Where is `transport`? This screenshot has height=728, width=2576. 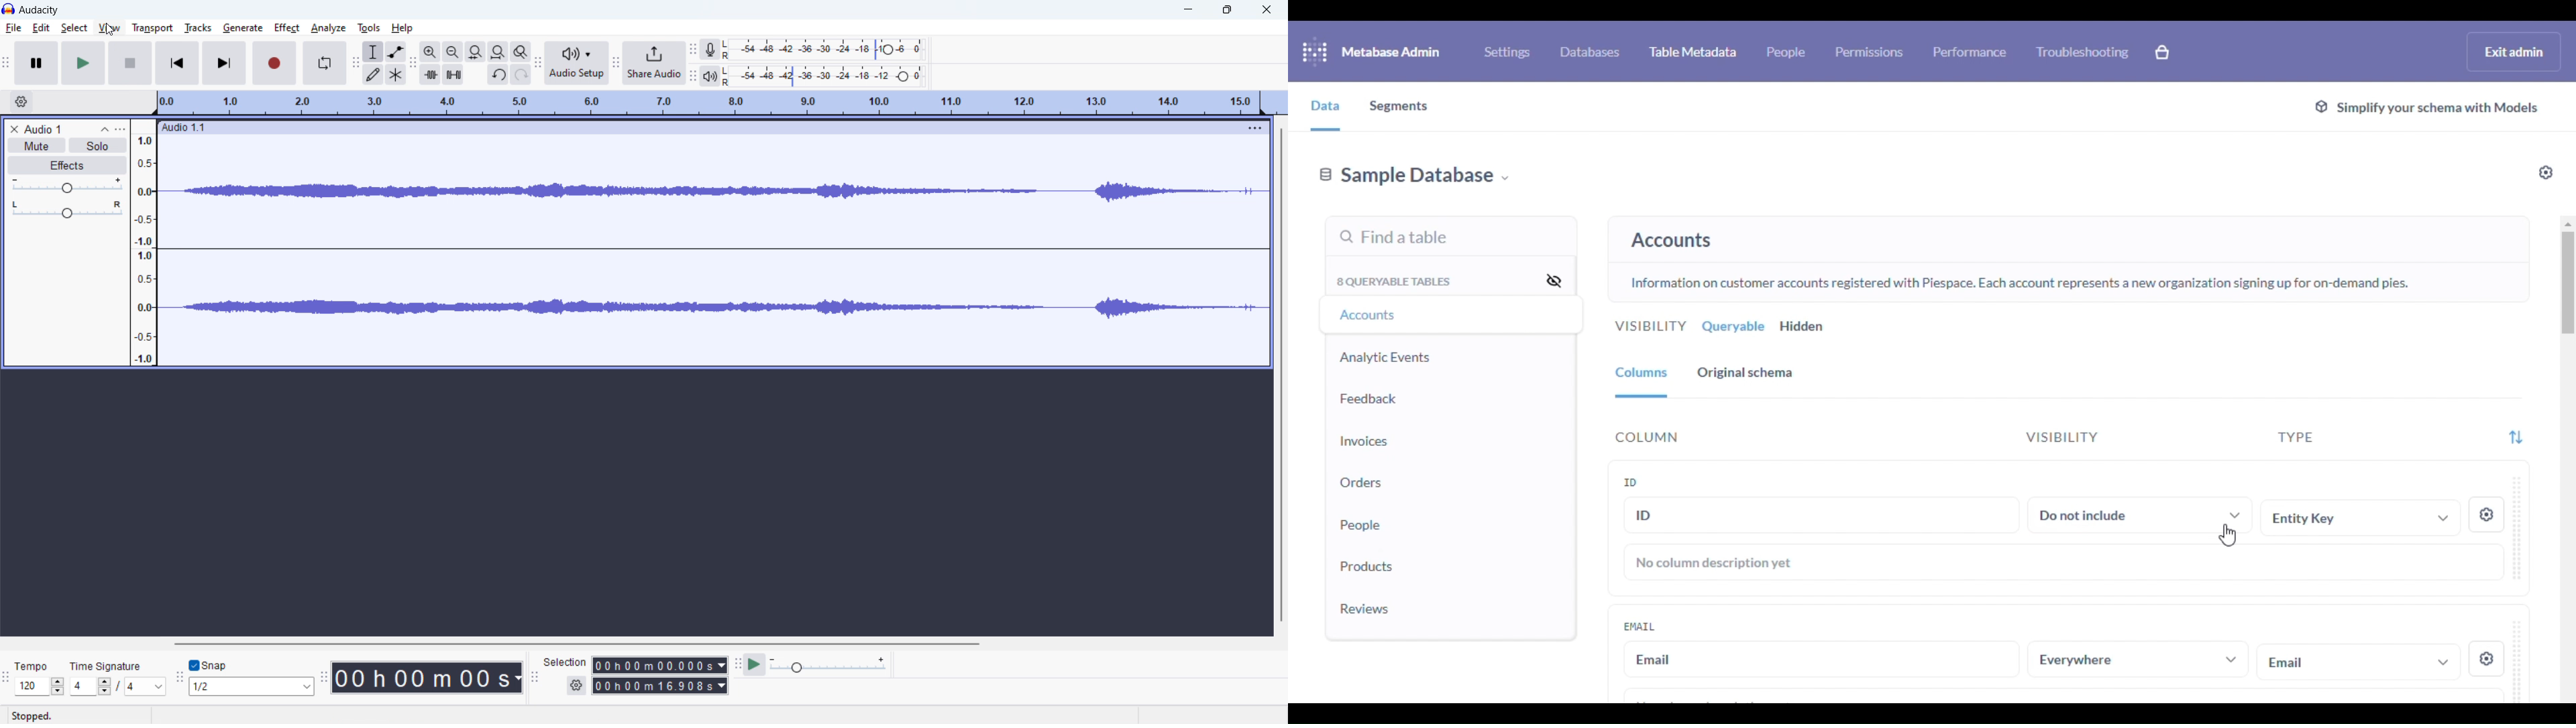
transport is located at coordinates (152, 28).